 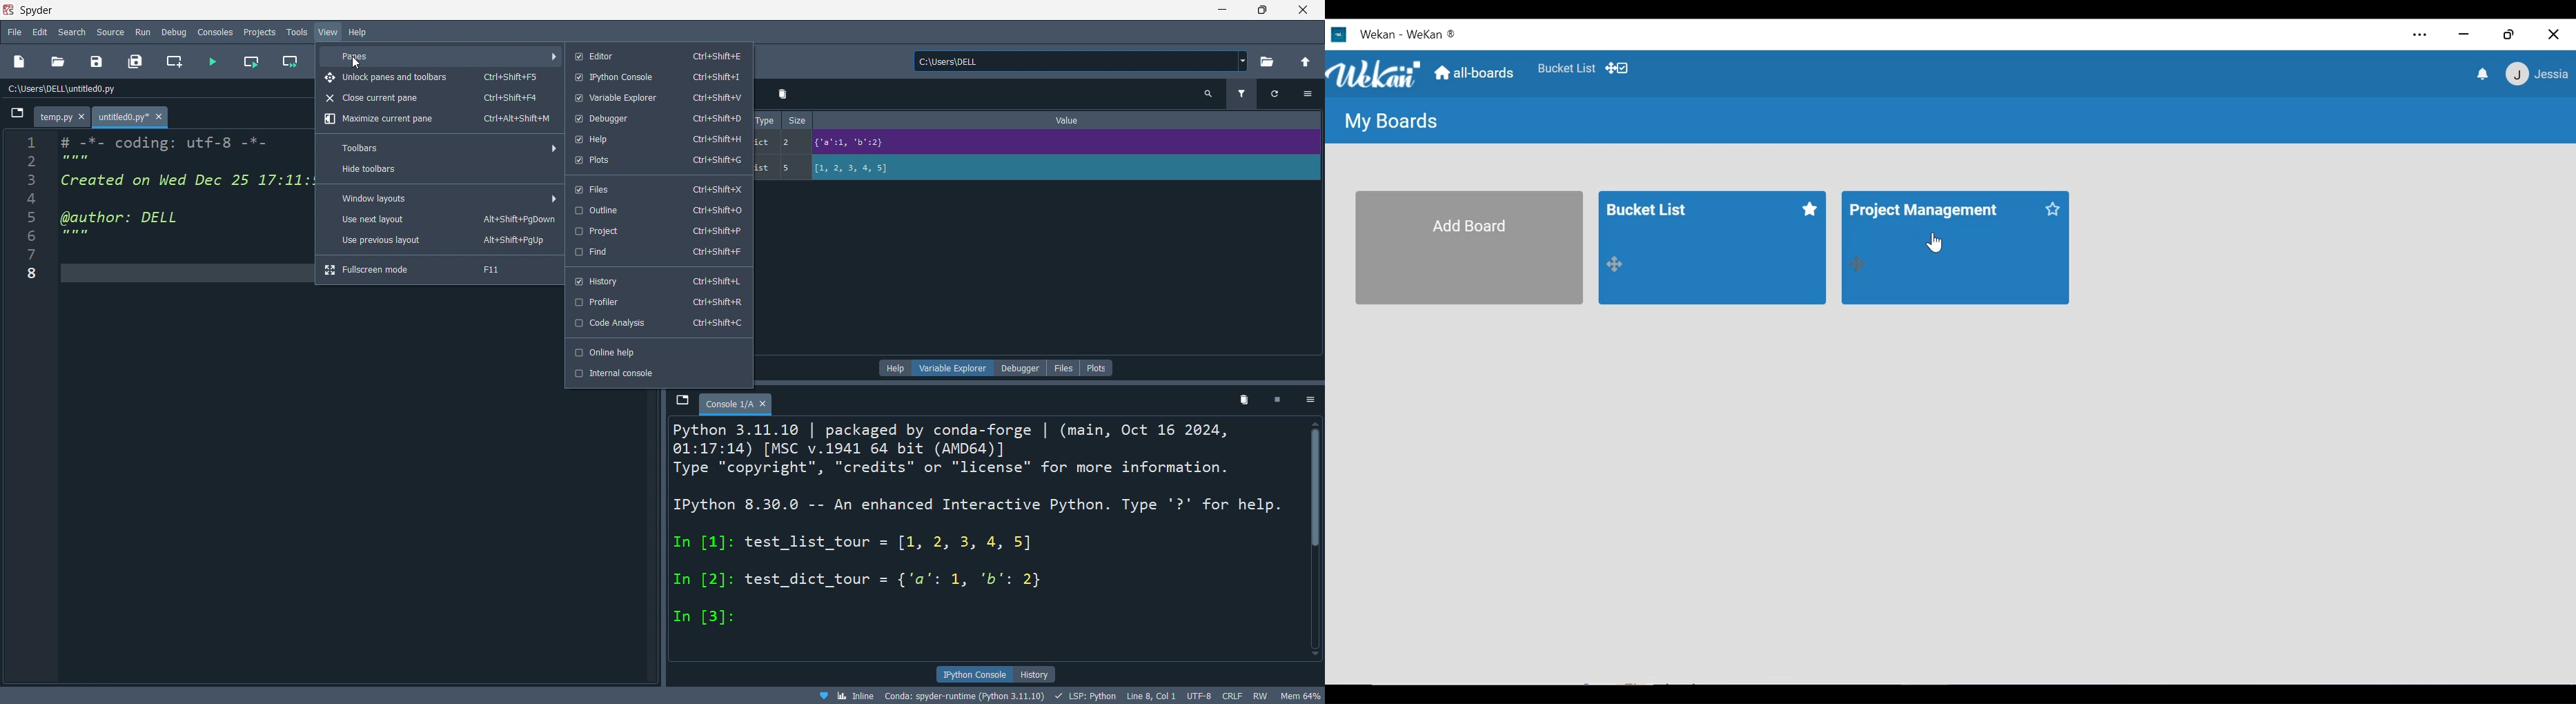 What do you see at coordinates (656, 98) in the screenshot?
I see `variable explorer` at bounding box center [656, 98].